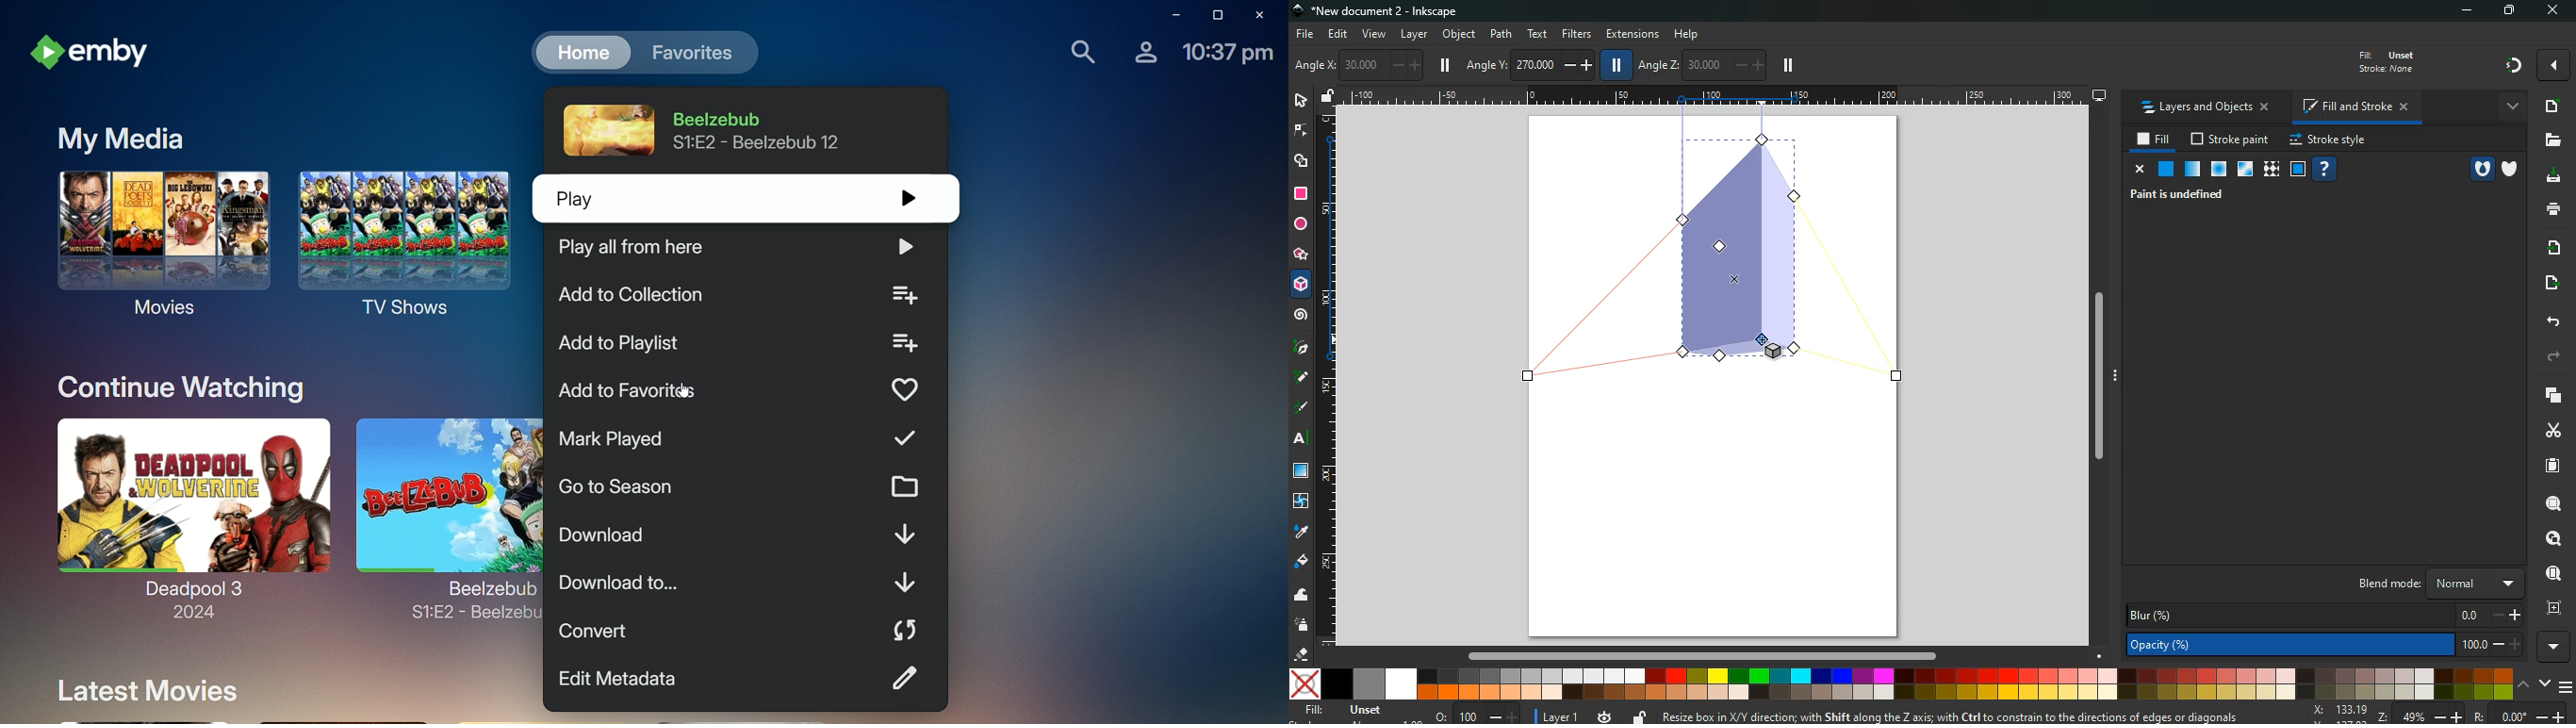  I want to click on receive, so click(2549, 247).